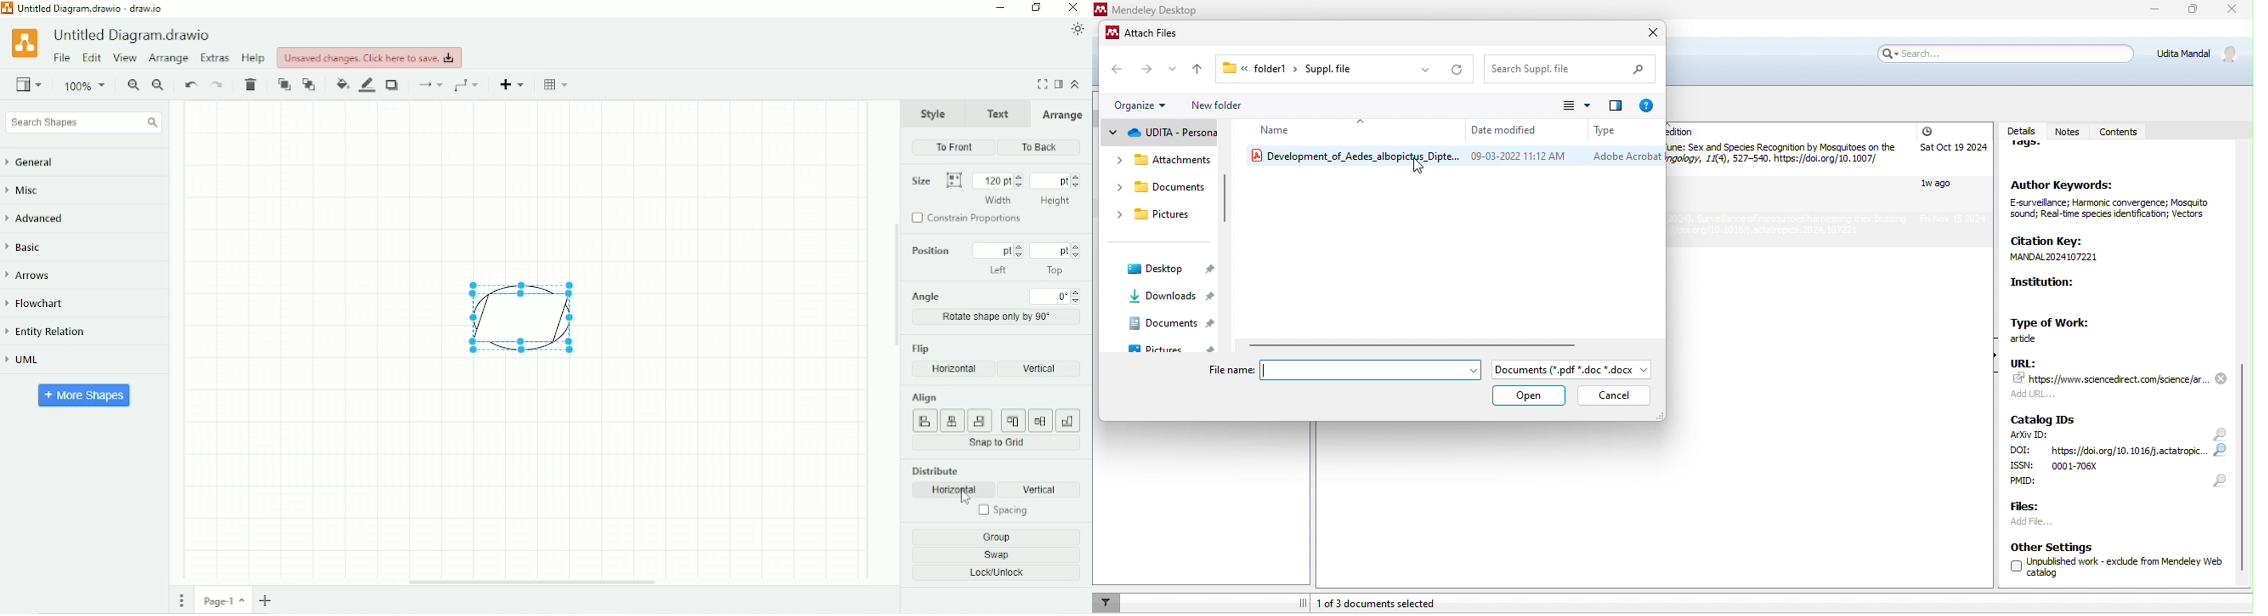 The image size is (2268, 616). What do you see at coordinates (370, 57) in the screenshot?
I see `Unsaved changes. Click here to save.` at bounding box center [370, 57].